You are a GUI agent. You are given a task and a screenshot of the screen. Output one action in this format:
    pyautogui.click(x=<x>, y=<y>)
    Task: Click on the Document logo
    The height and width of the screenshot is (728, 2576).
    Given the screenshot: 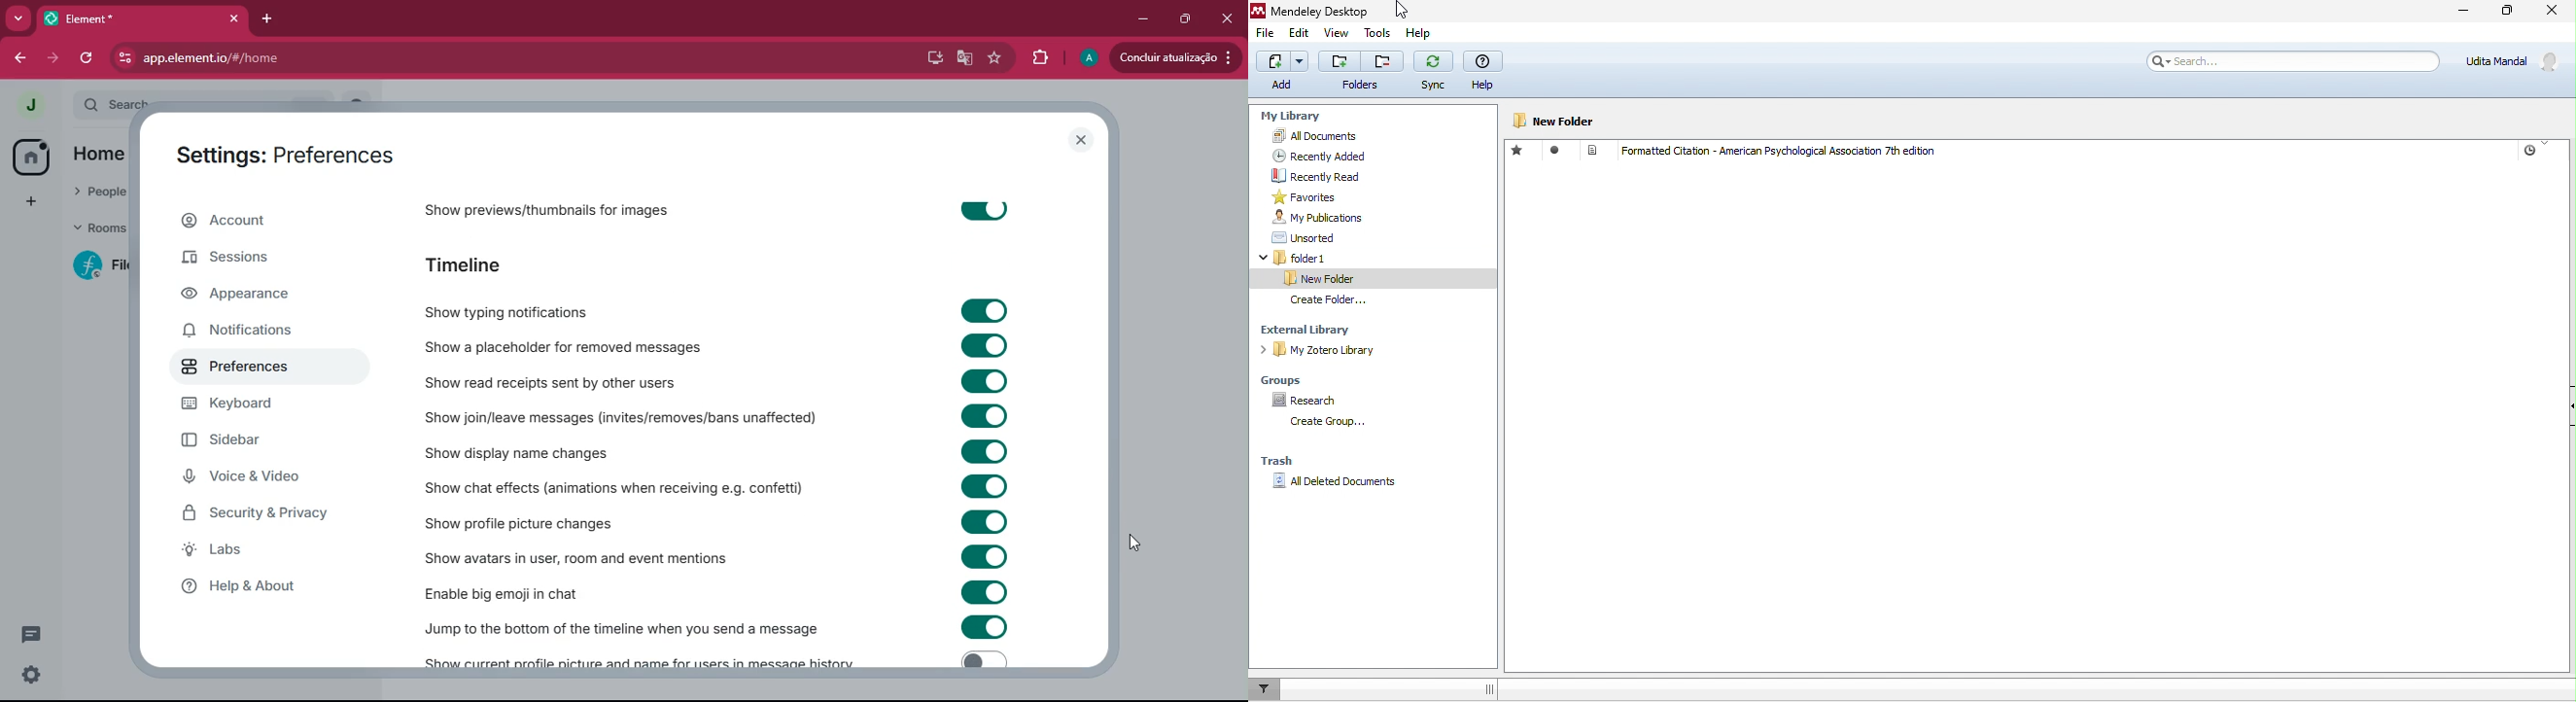 What is the action you would take?
    pyautogui.click(x=1592, y=150)
    